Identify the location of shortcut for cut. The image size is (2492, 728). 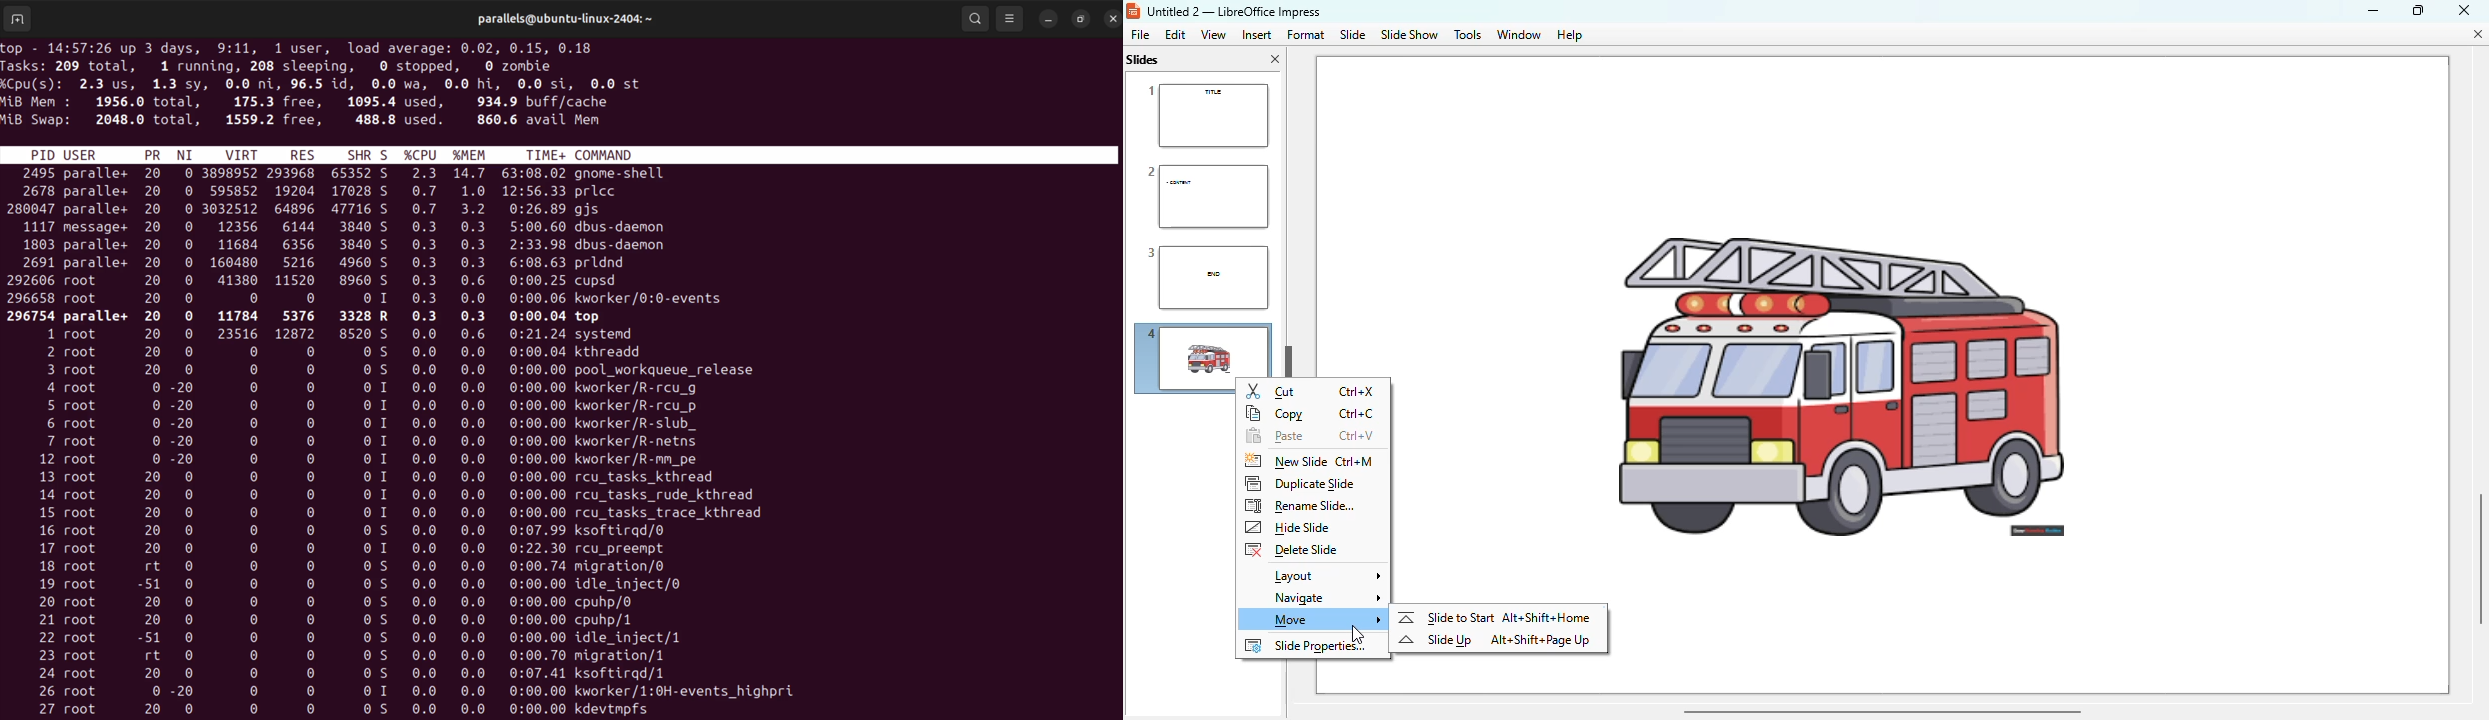
(1359, 392).